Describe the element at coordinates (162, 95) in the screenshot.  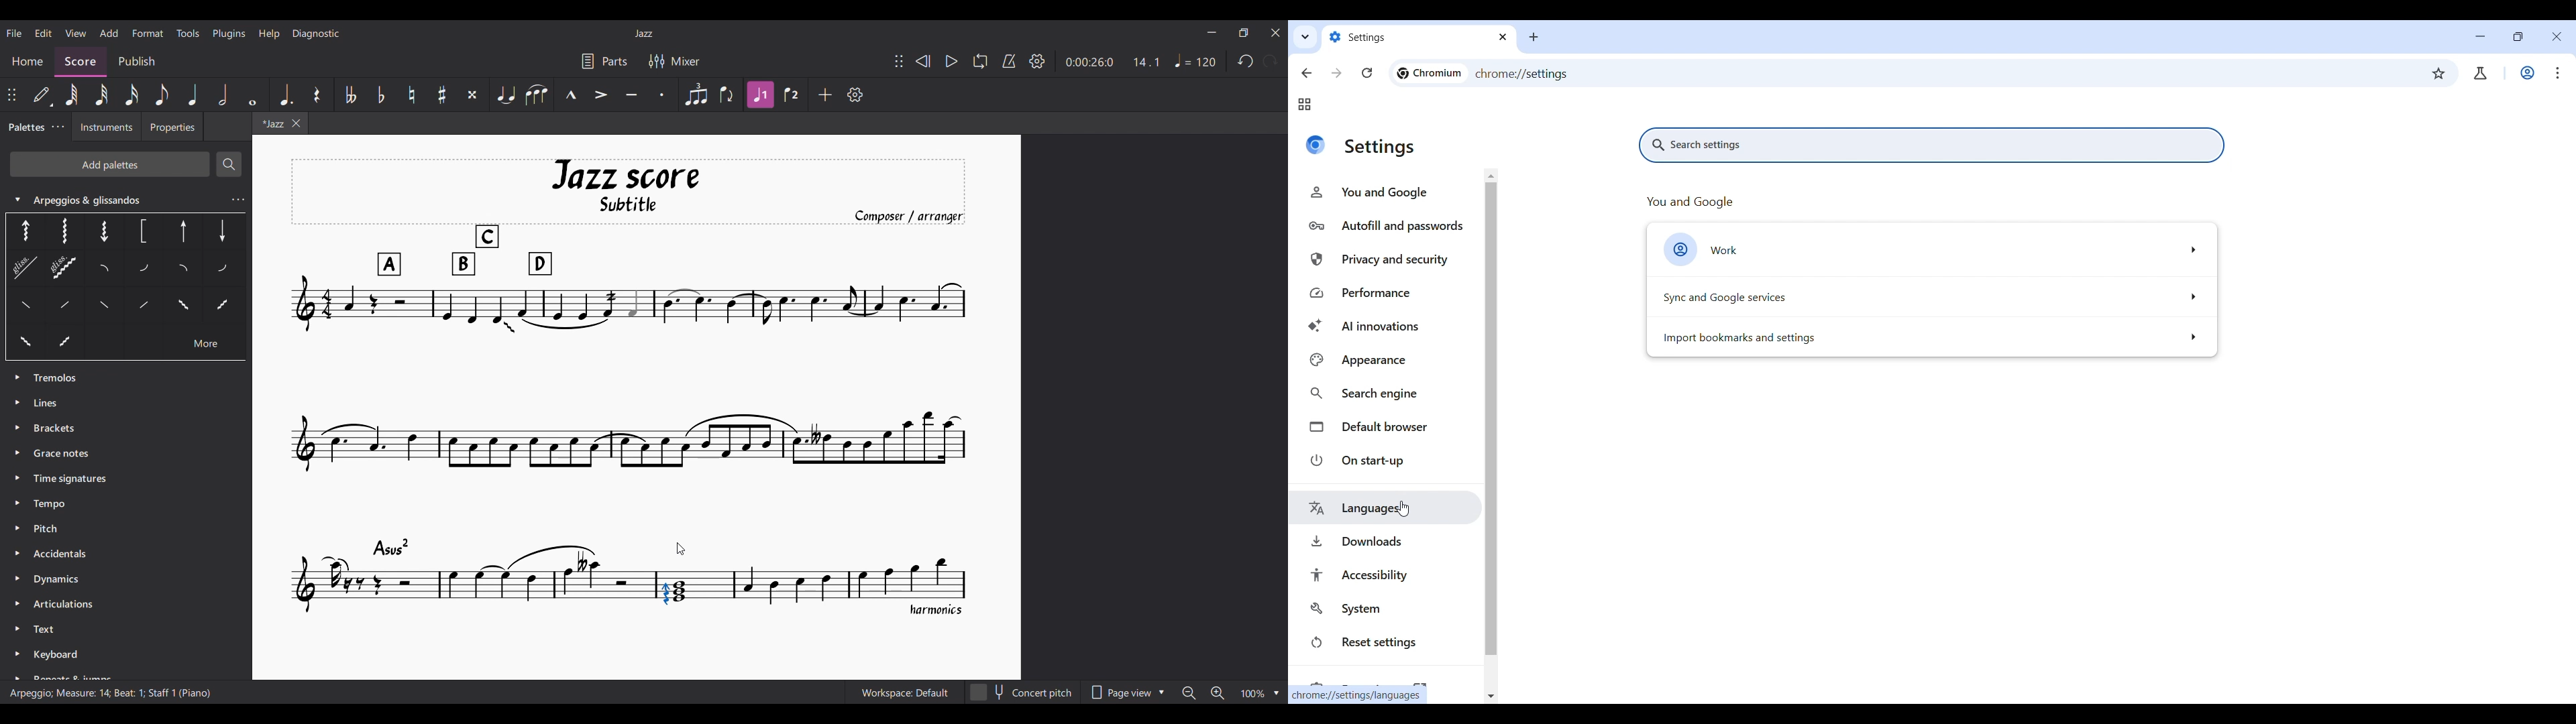
I see `8th note` at that location.